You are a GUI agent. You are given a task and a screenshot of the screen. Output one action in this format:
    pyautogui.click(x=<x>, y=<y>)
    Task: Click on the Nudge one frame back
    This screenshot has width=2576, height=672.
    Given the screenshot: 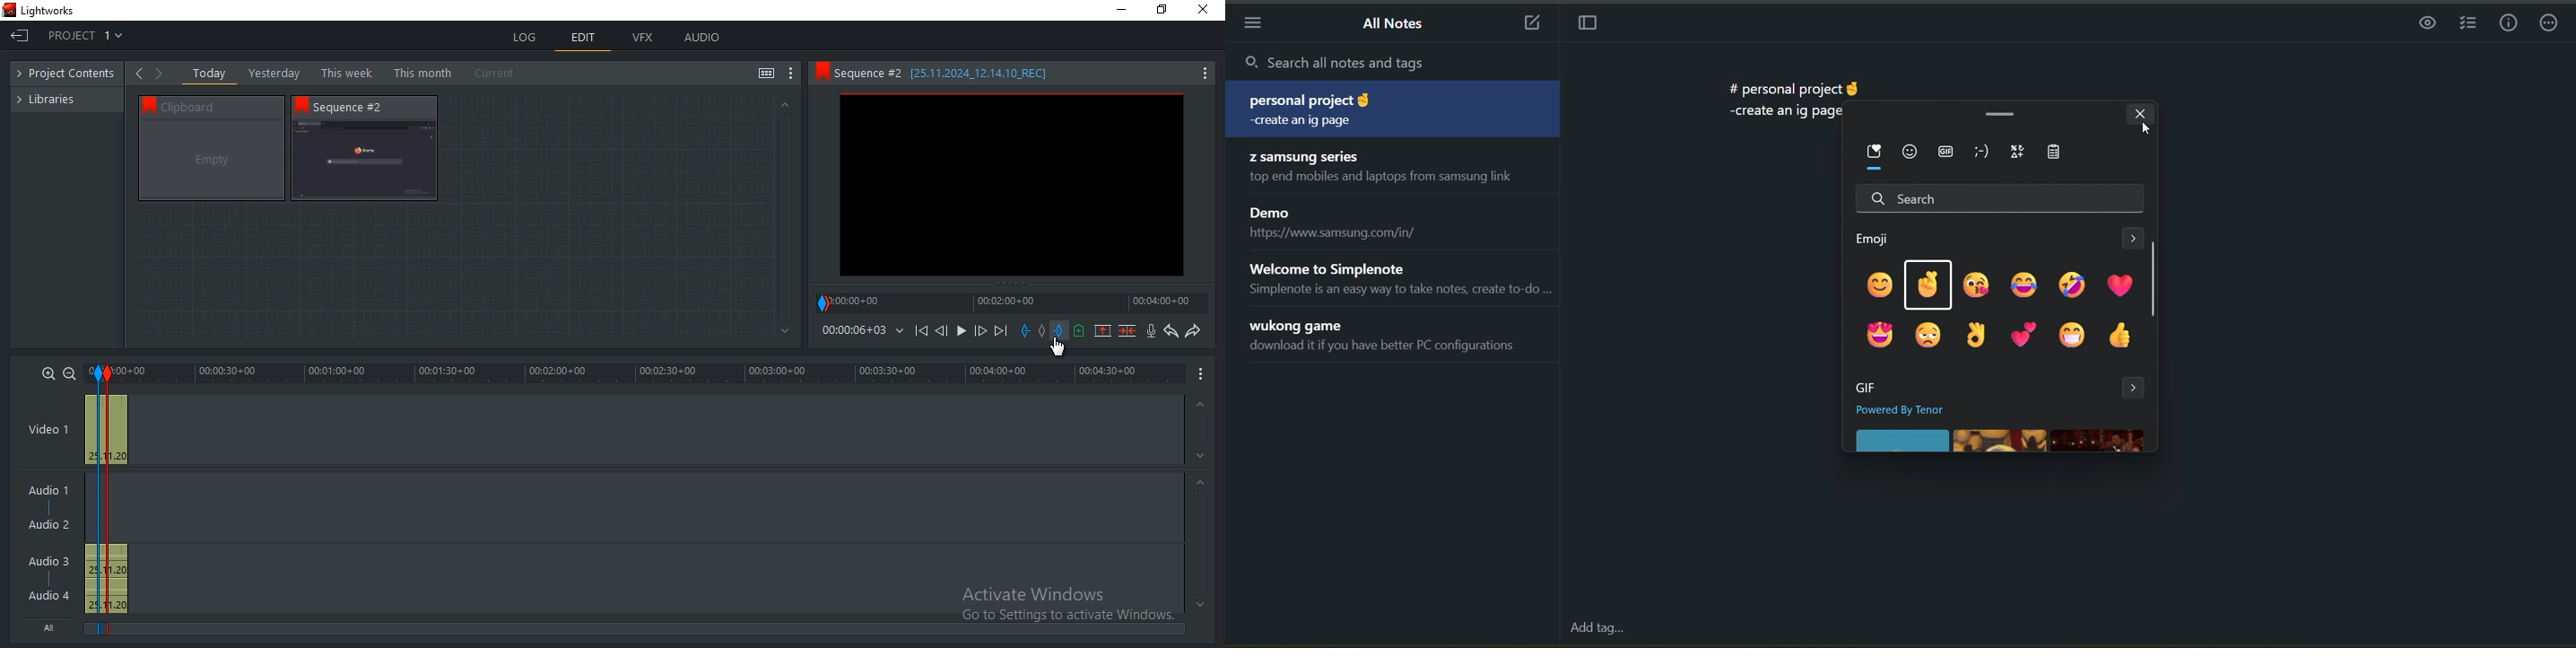 What is the action you would take?
    pyautogui.click(x=944, y=333)
    